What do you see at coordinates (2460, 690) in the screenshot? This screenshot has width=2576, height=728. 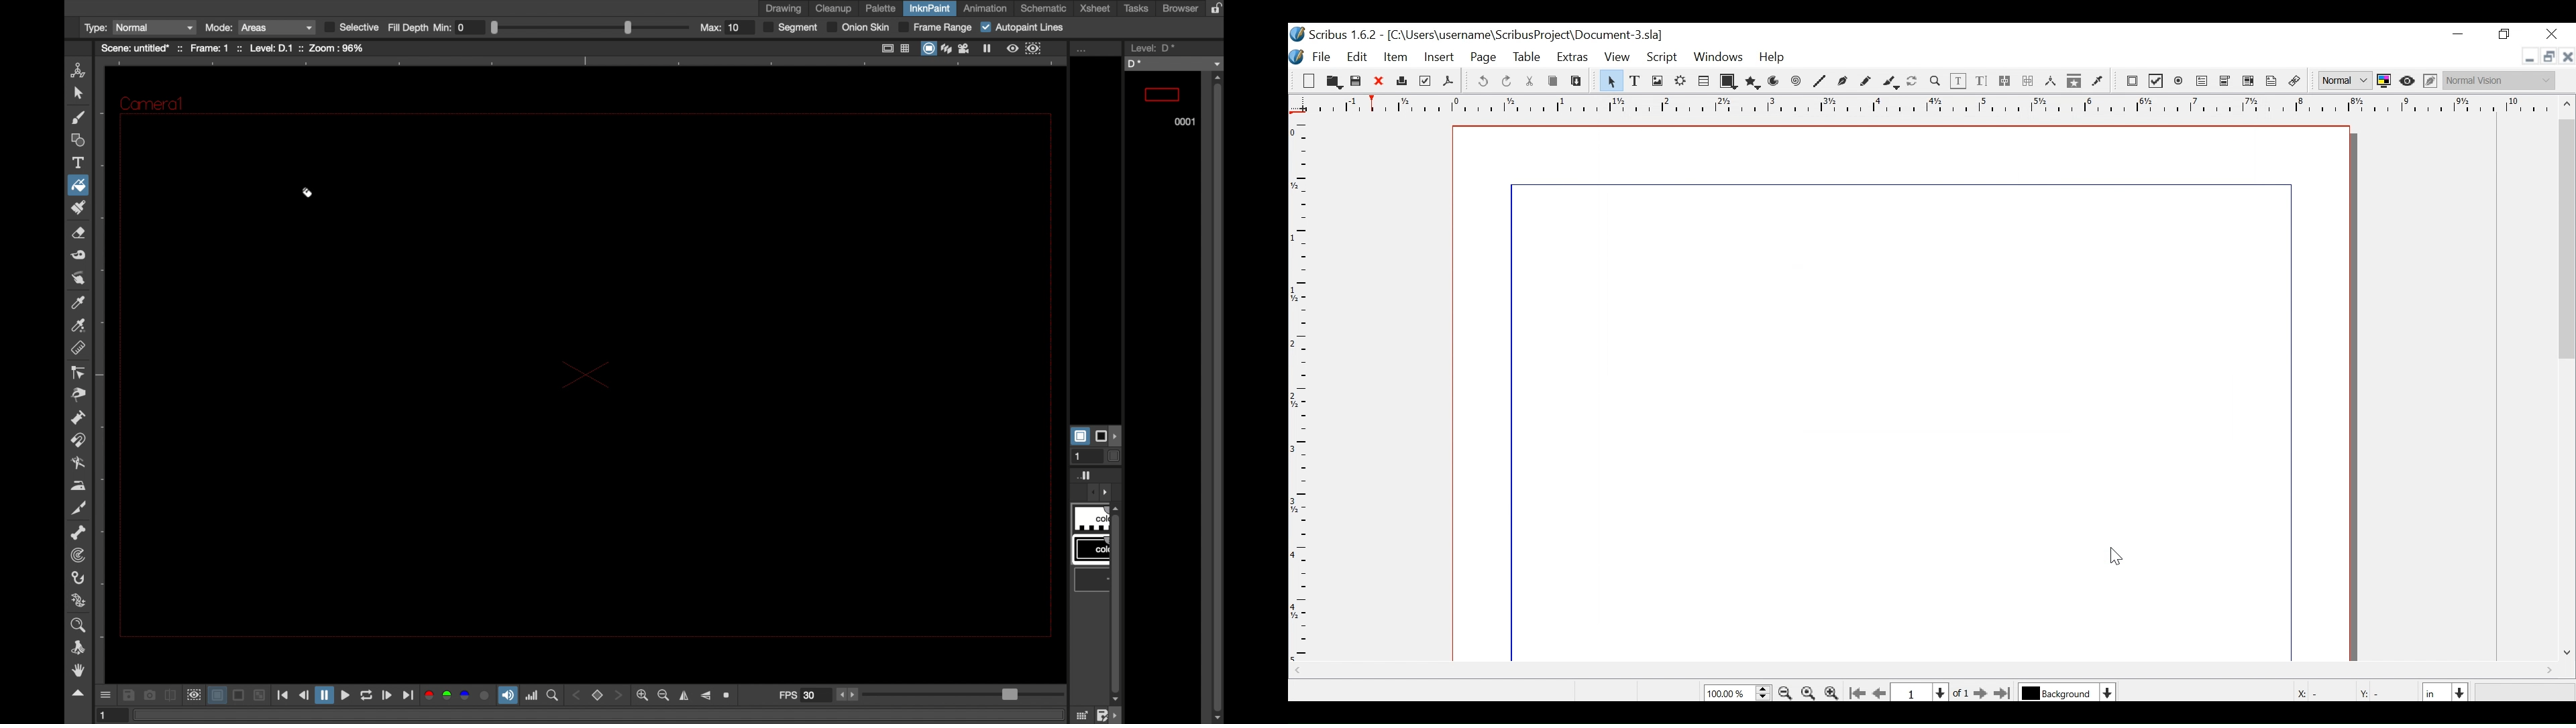 I see `` at bounding box center [2460, 690].